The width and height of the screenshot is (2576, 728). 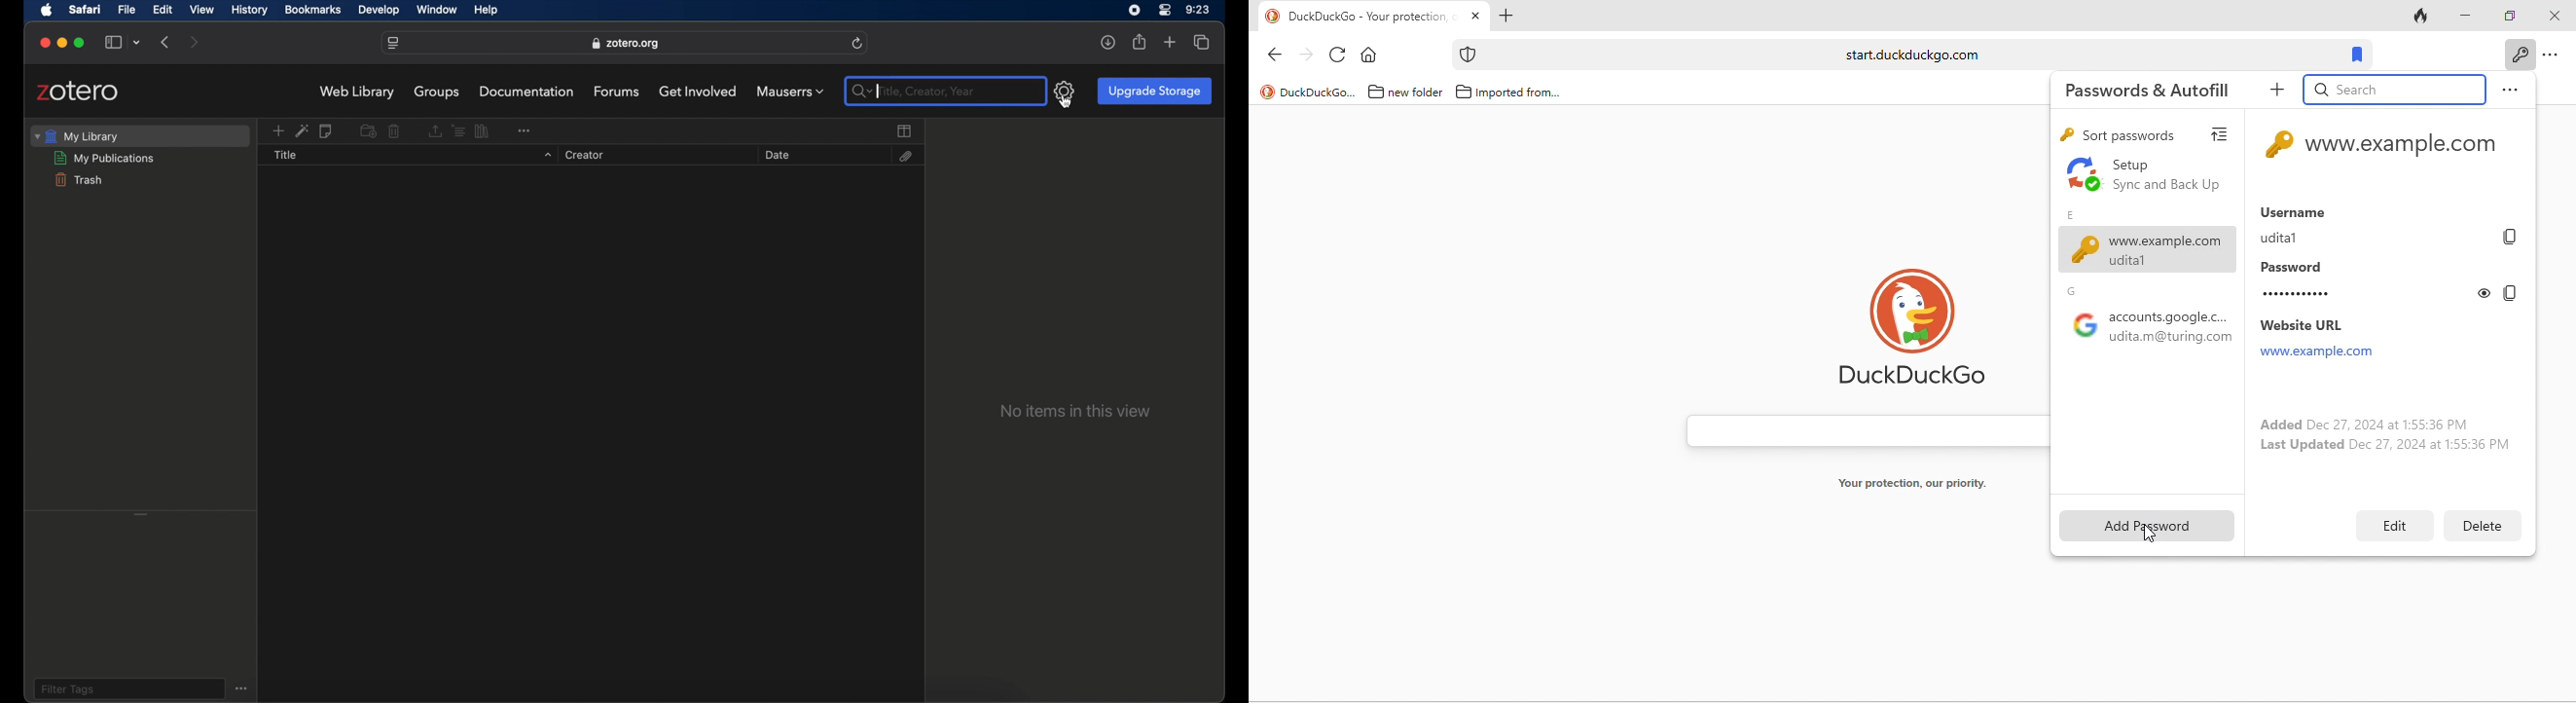 I want to click on delete, so click(x=2482, y=526).